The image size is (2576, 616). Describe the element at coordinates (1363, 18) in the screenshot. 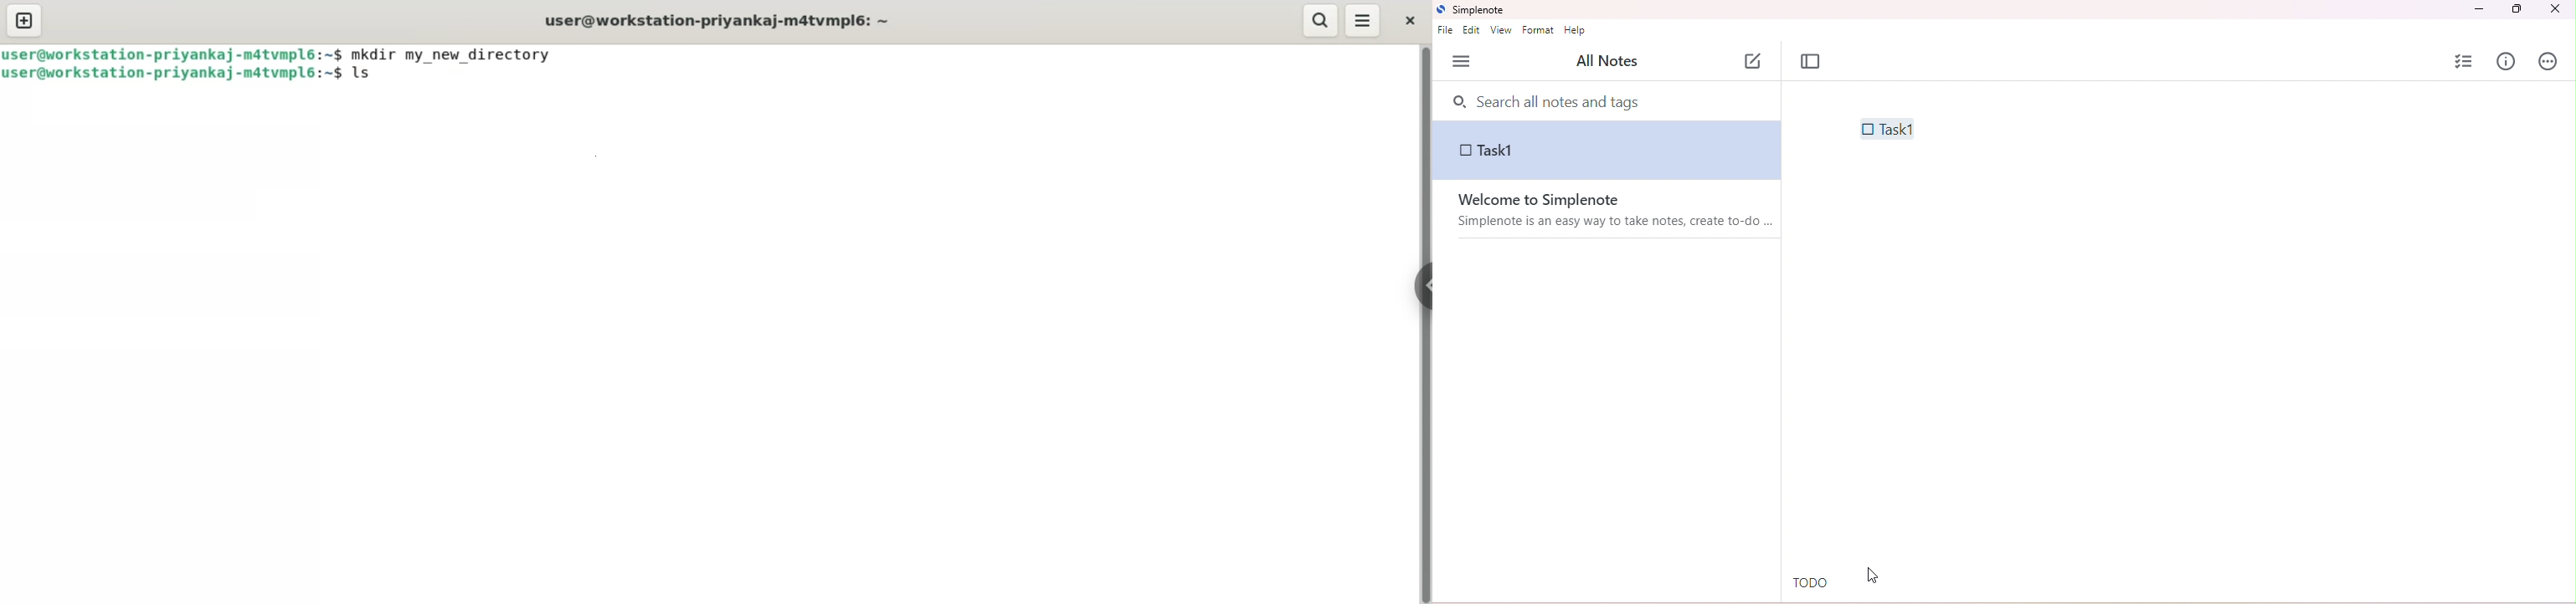

I see `menu` at that location.